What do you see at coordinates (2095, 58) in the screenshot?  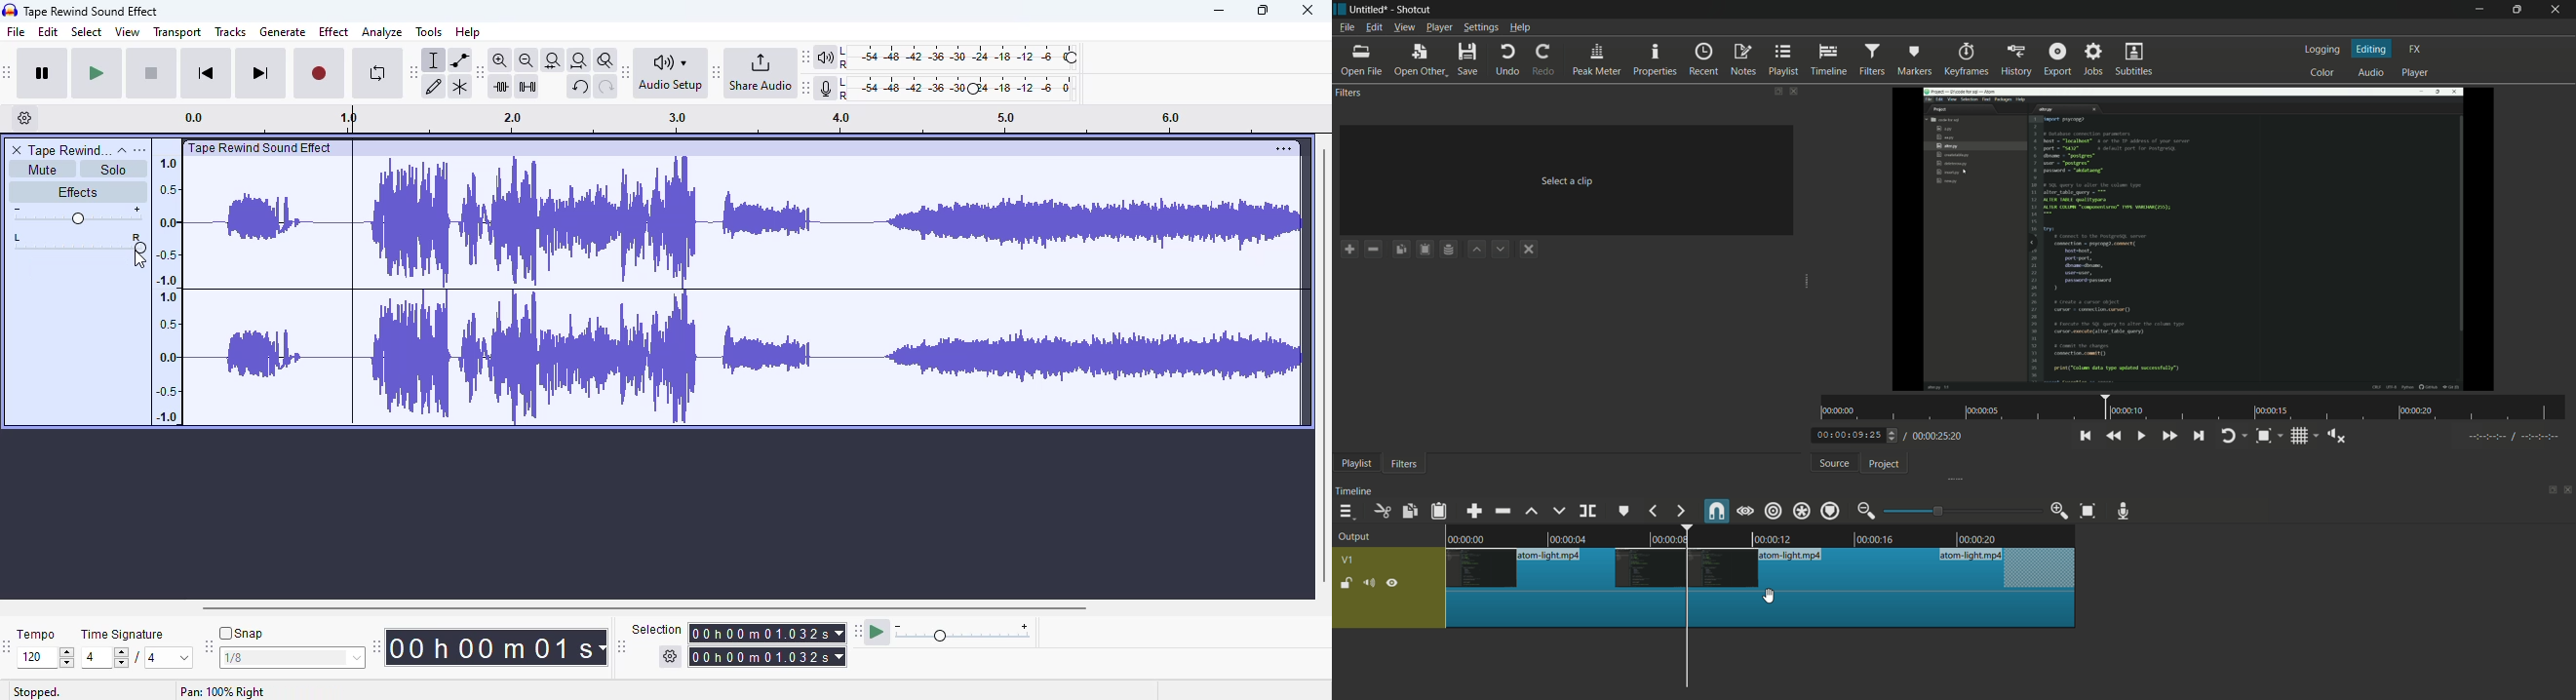 I see `jobs` at bounding box center [2095, 58].